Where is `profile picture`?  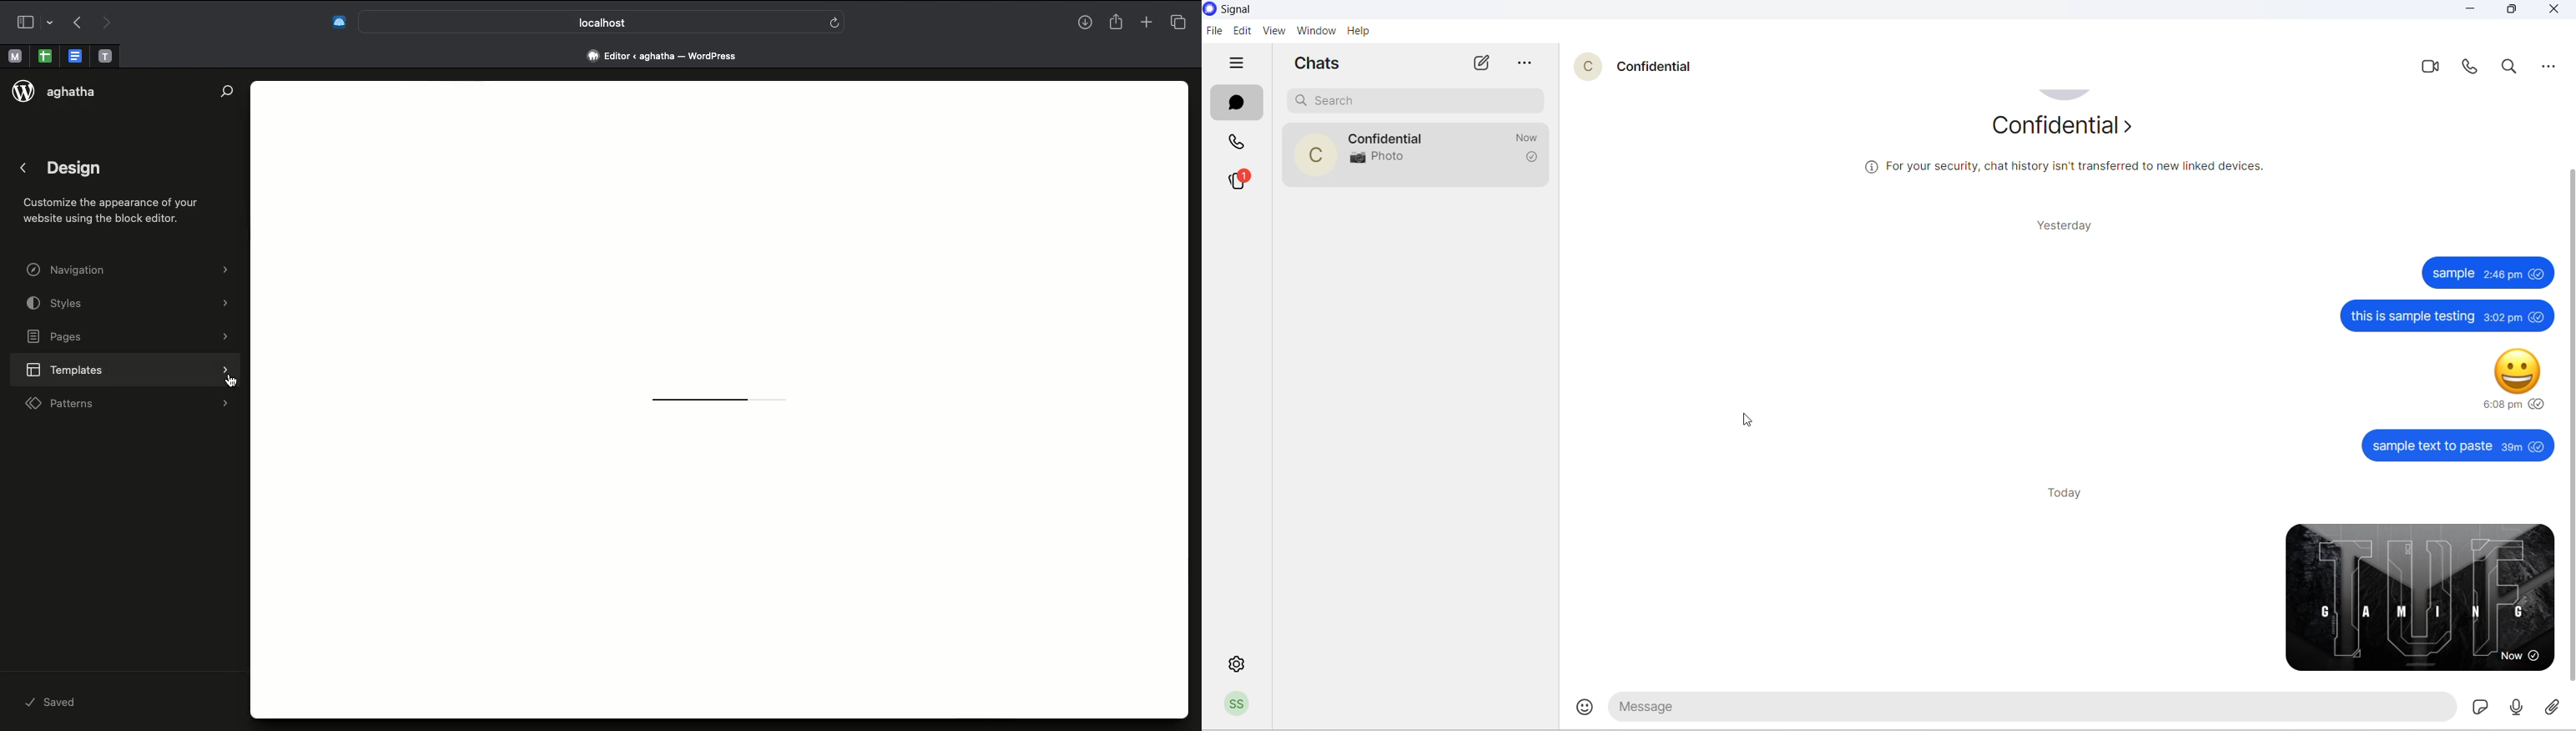
profile picture is located at coordinates (1308, 156).